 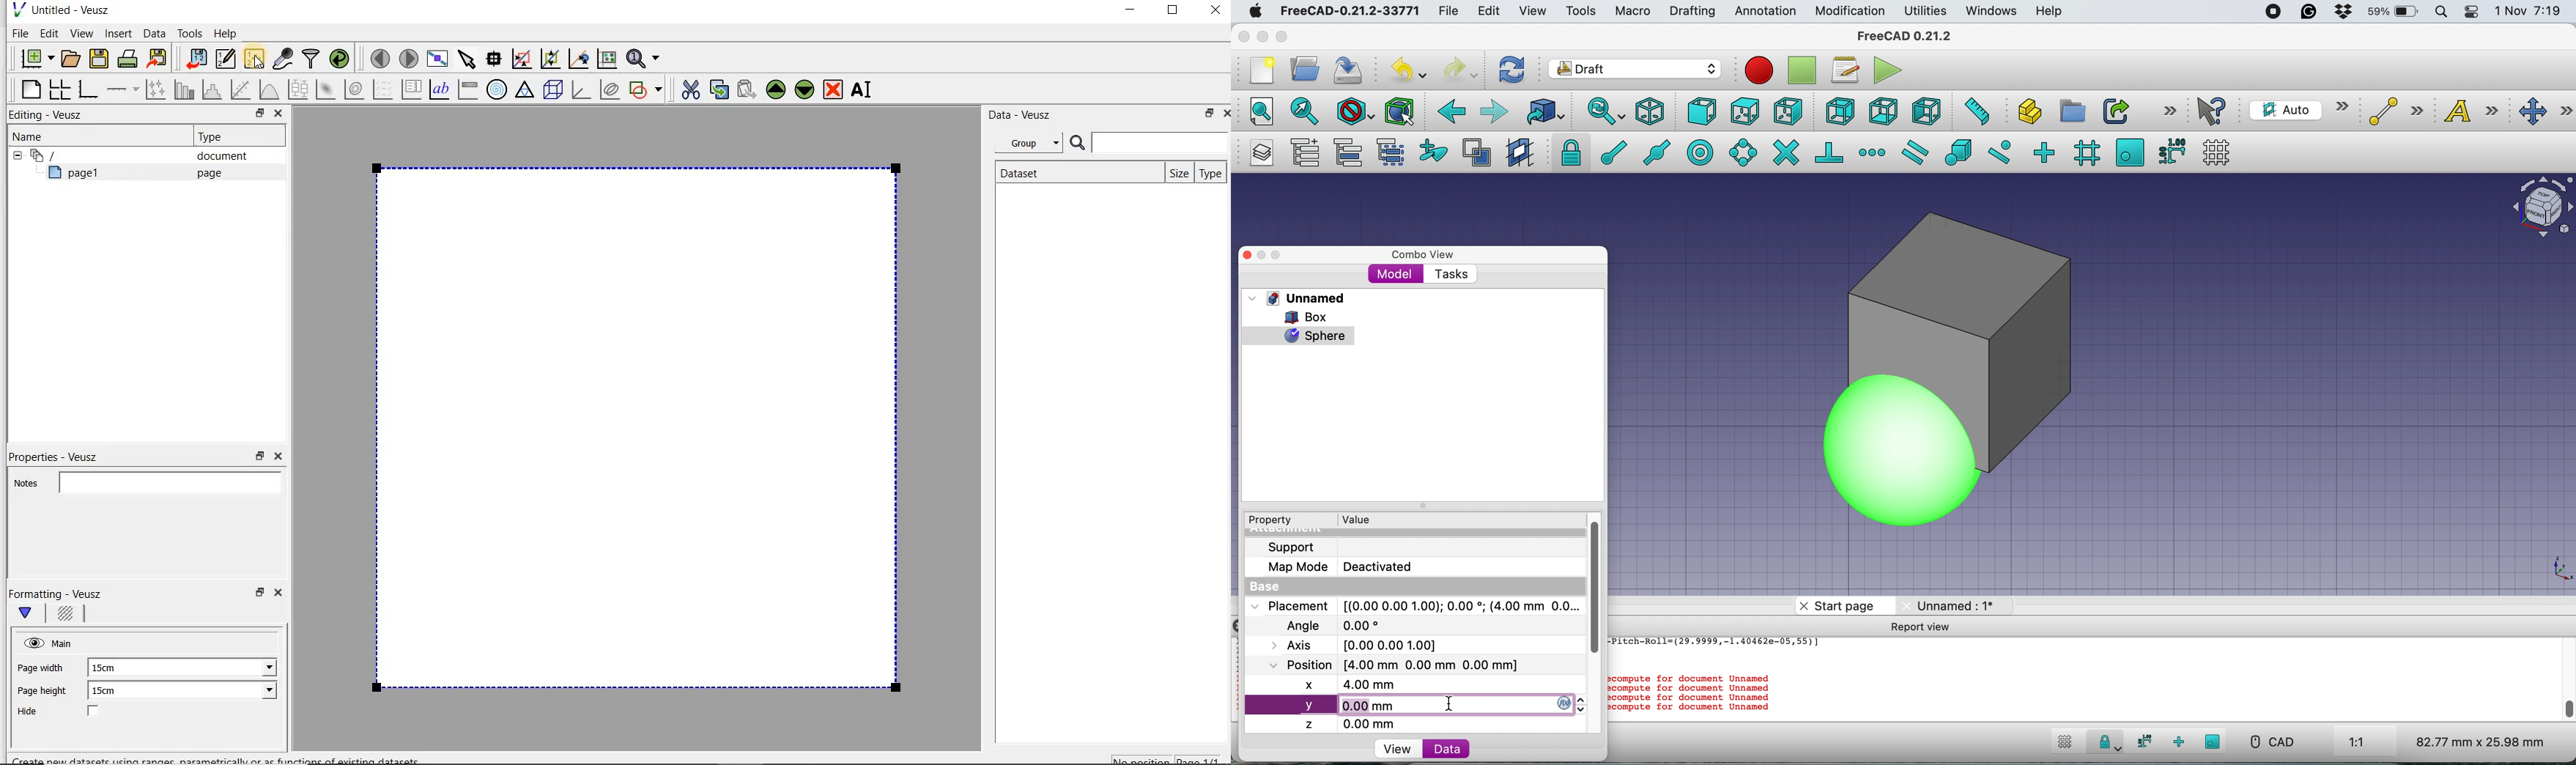 I want to click on date and time, so click(x=2530, y=12).